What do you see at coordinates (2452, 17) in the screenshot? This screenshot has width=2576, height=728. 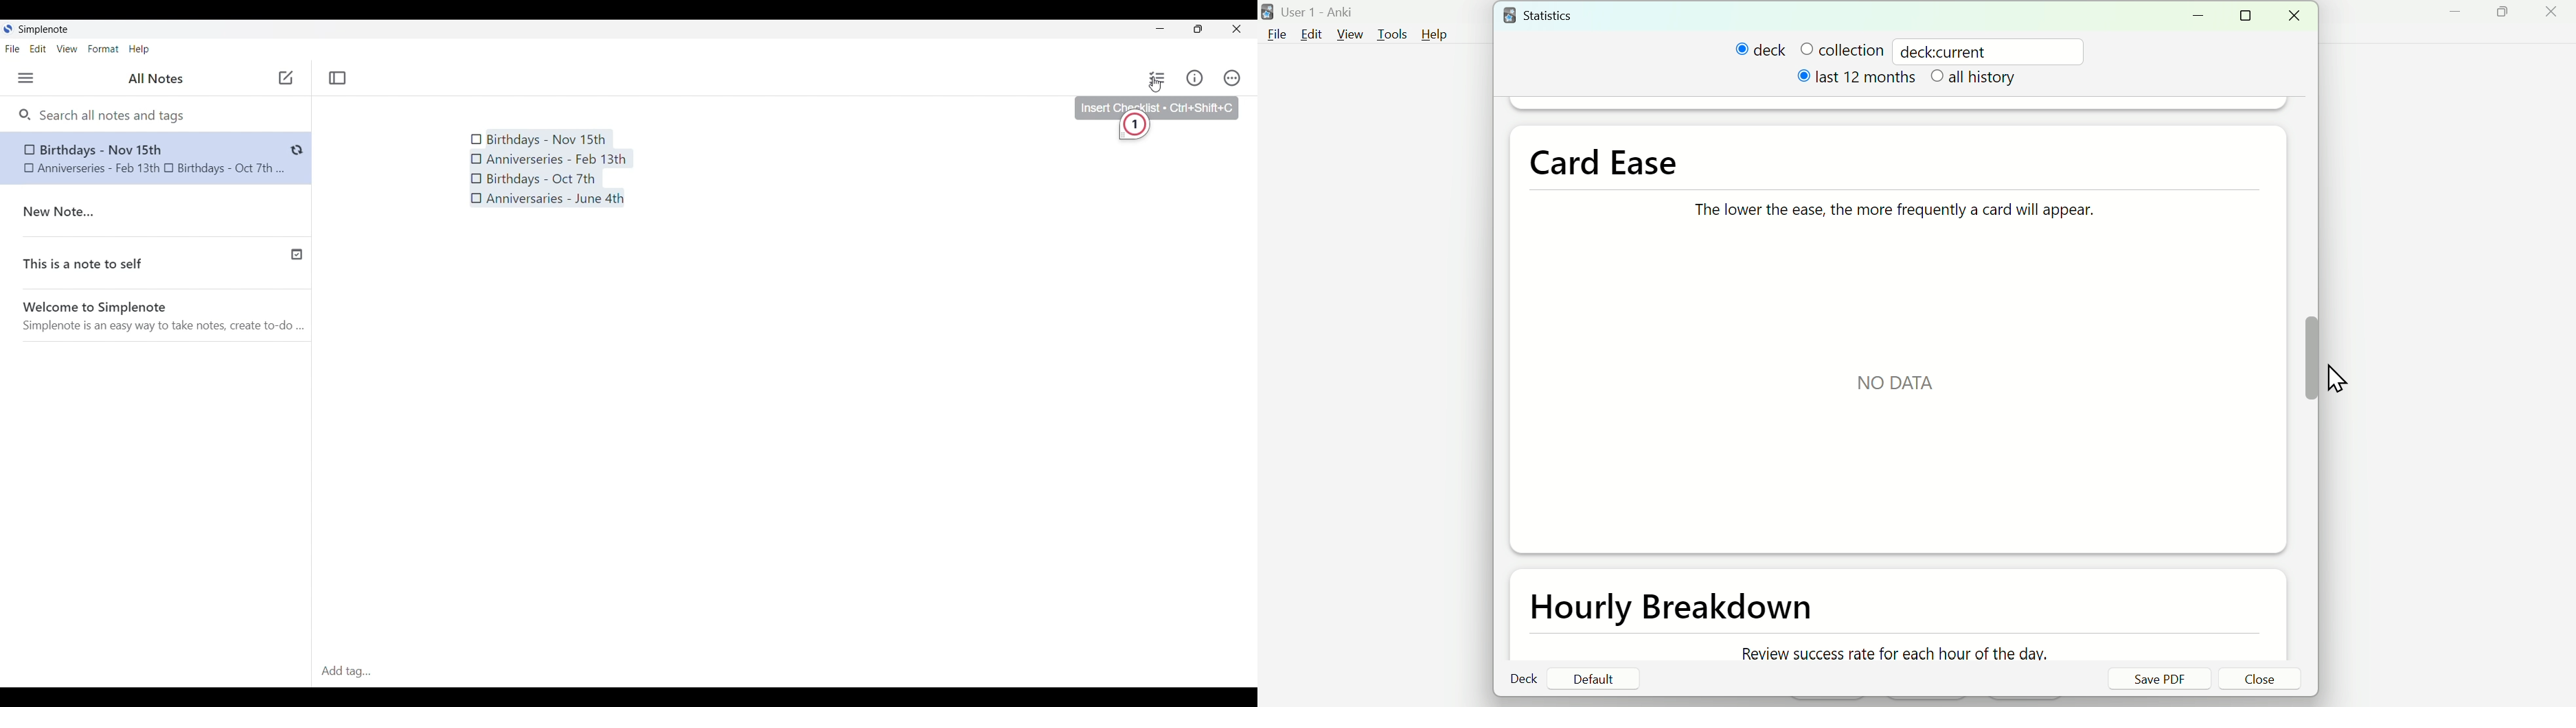 I see `Minimize` at bounding box center [2452, 17].